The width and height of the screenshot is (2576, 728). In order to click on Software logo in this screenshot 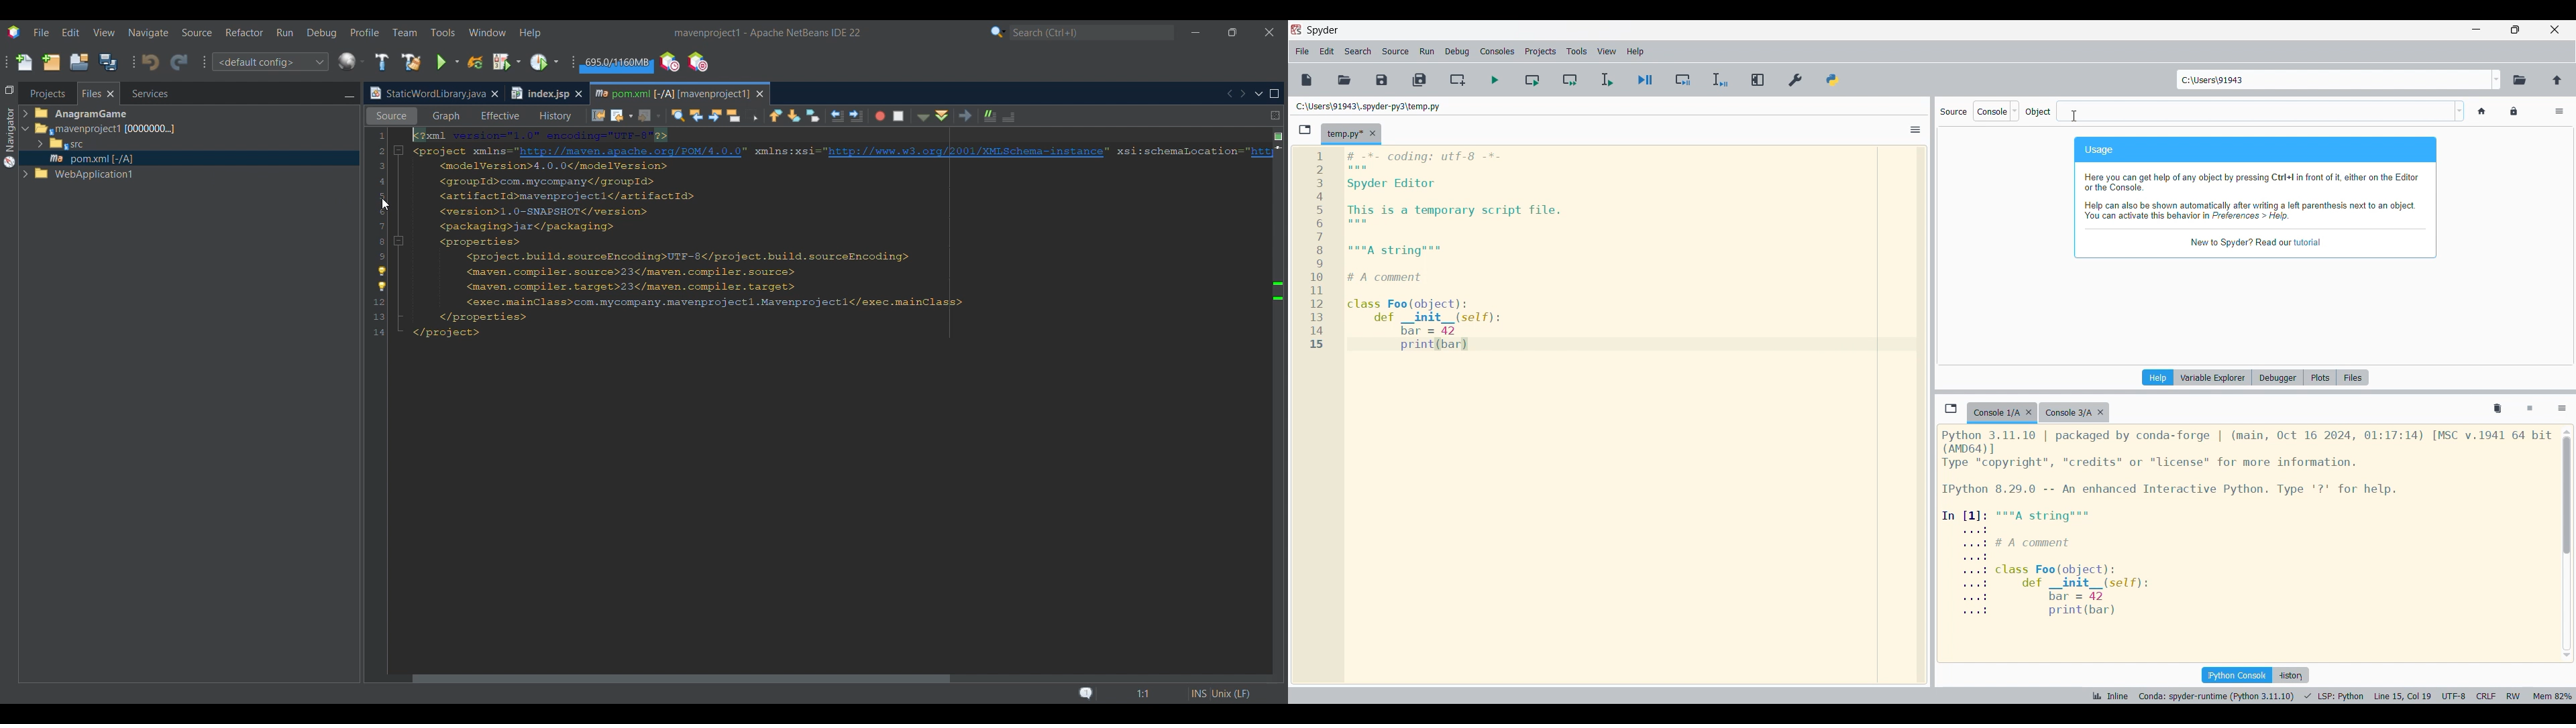, I will do `click(1296, 29)`.